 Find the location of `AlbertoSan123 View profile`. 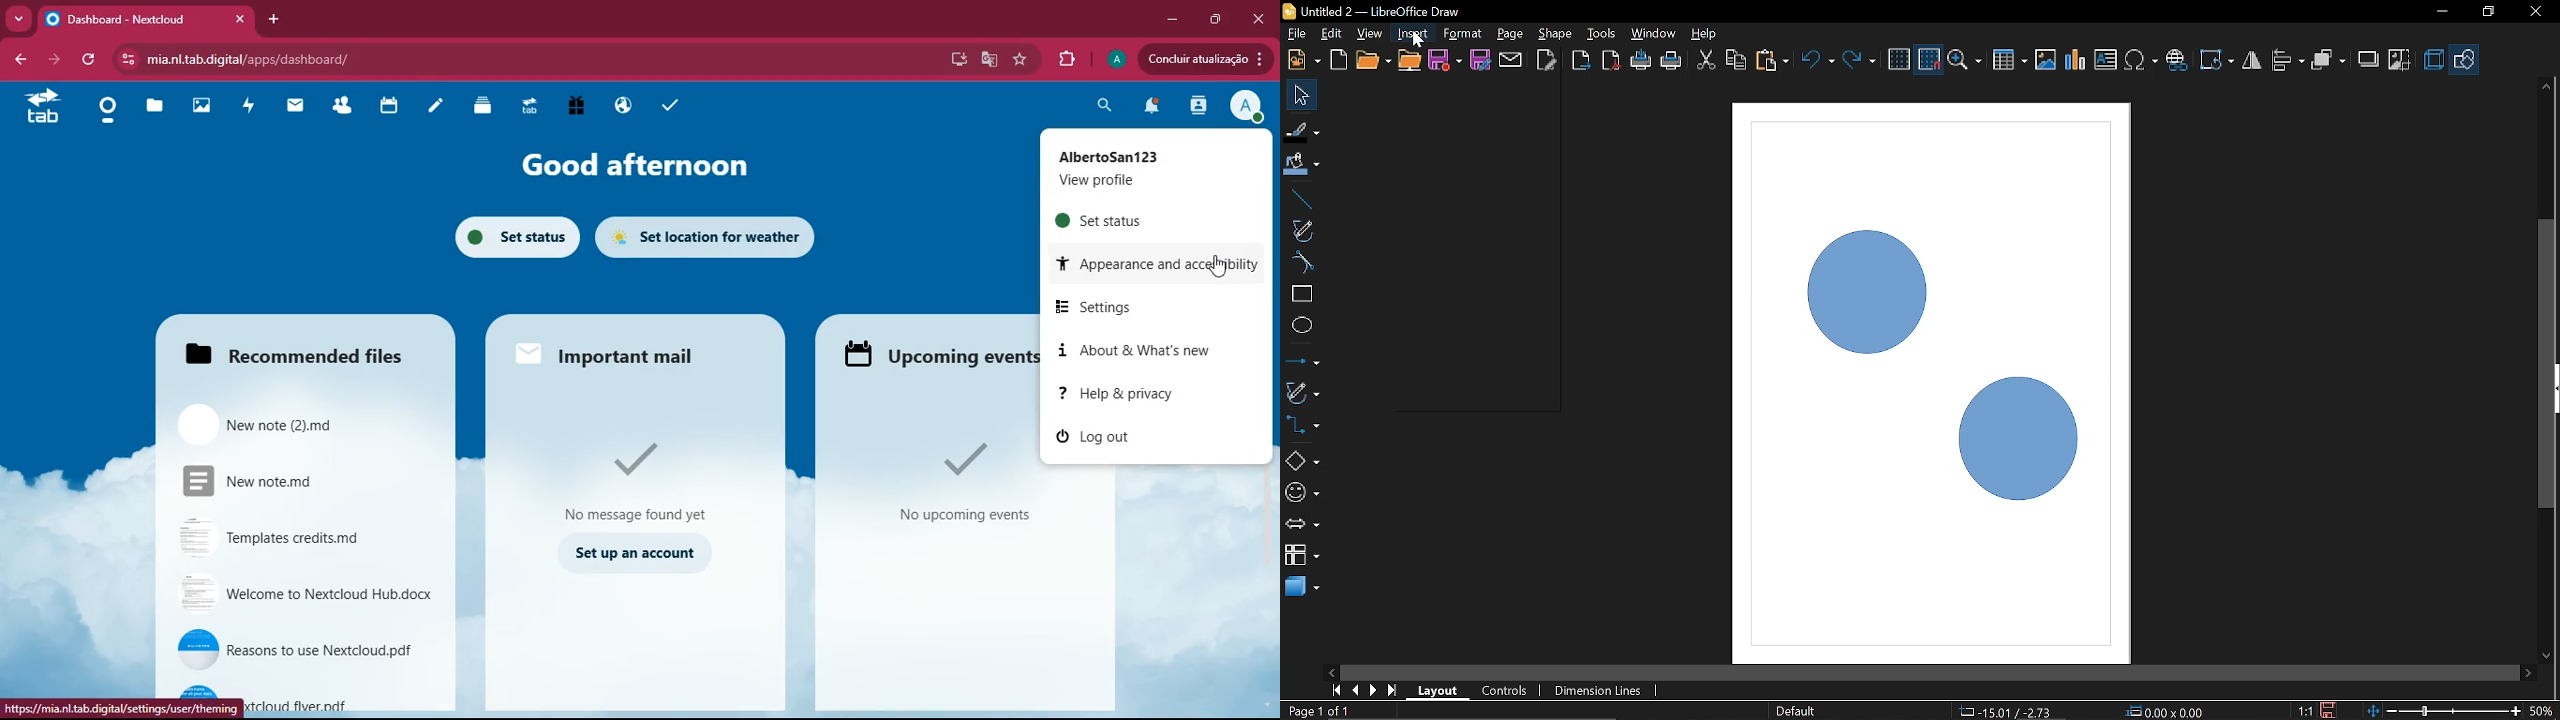

AlbertoSan123 View profile is located at coordinates (1150, 168).